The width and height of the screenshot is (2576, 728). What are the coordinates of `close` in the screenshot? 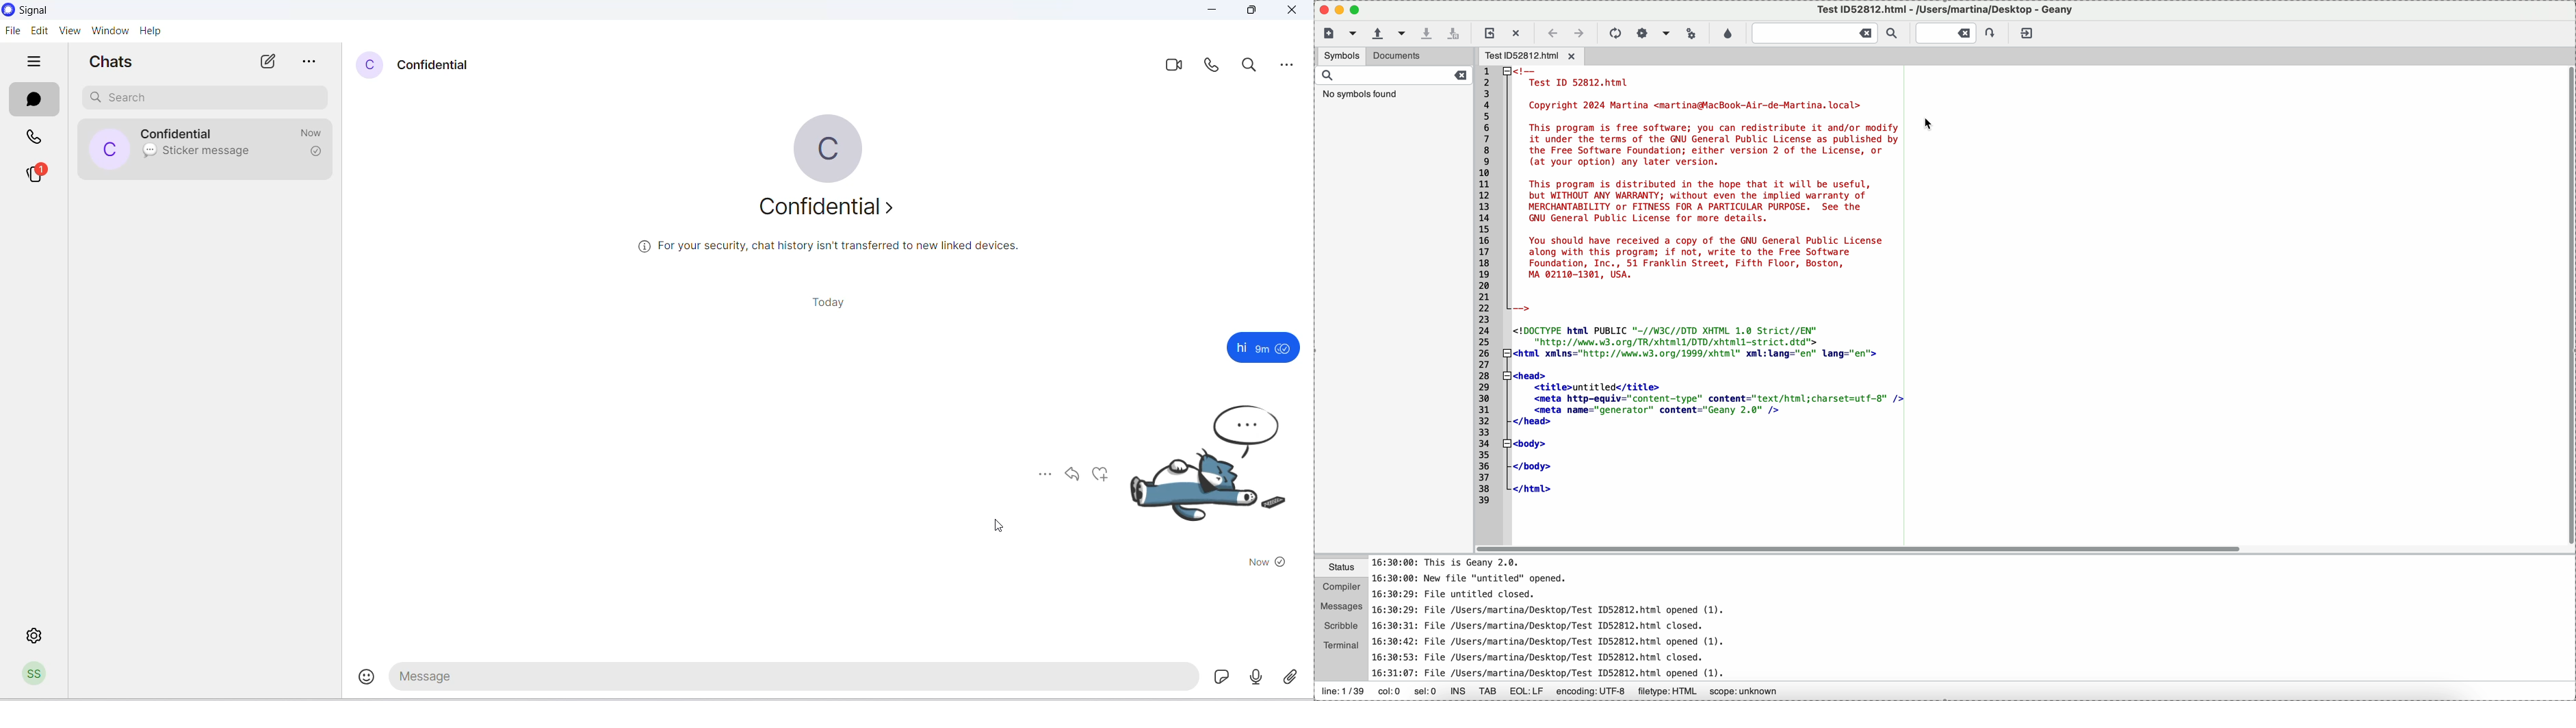 It's located at (1294, 12).